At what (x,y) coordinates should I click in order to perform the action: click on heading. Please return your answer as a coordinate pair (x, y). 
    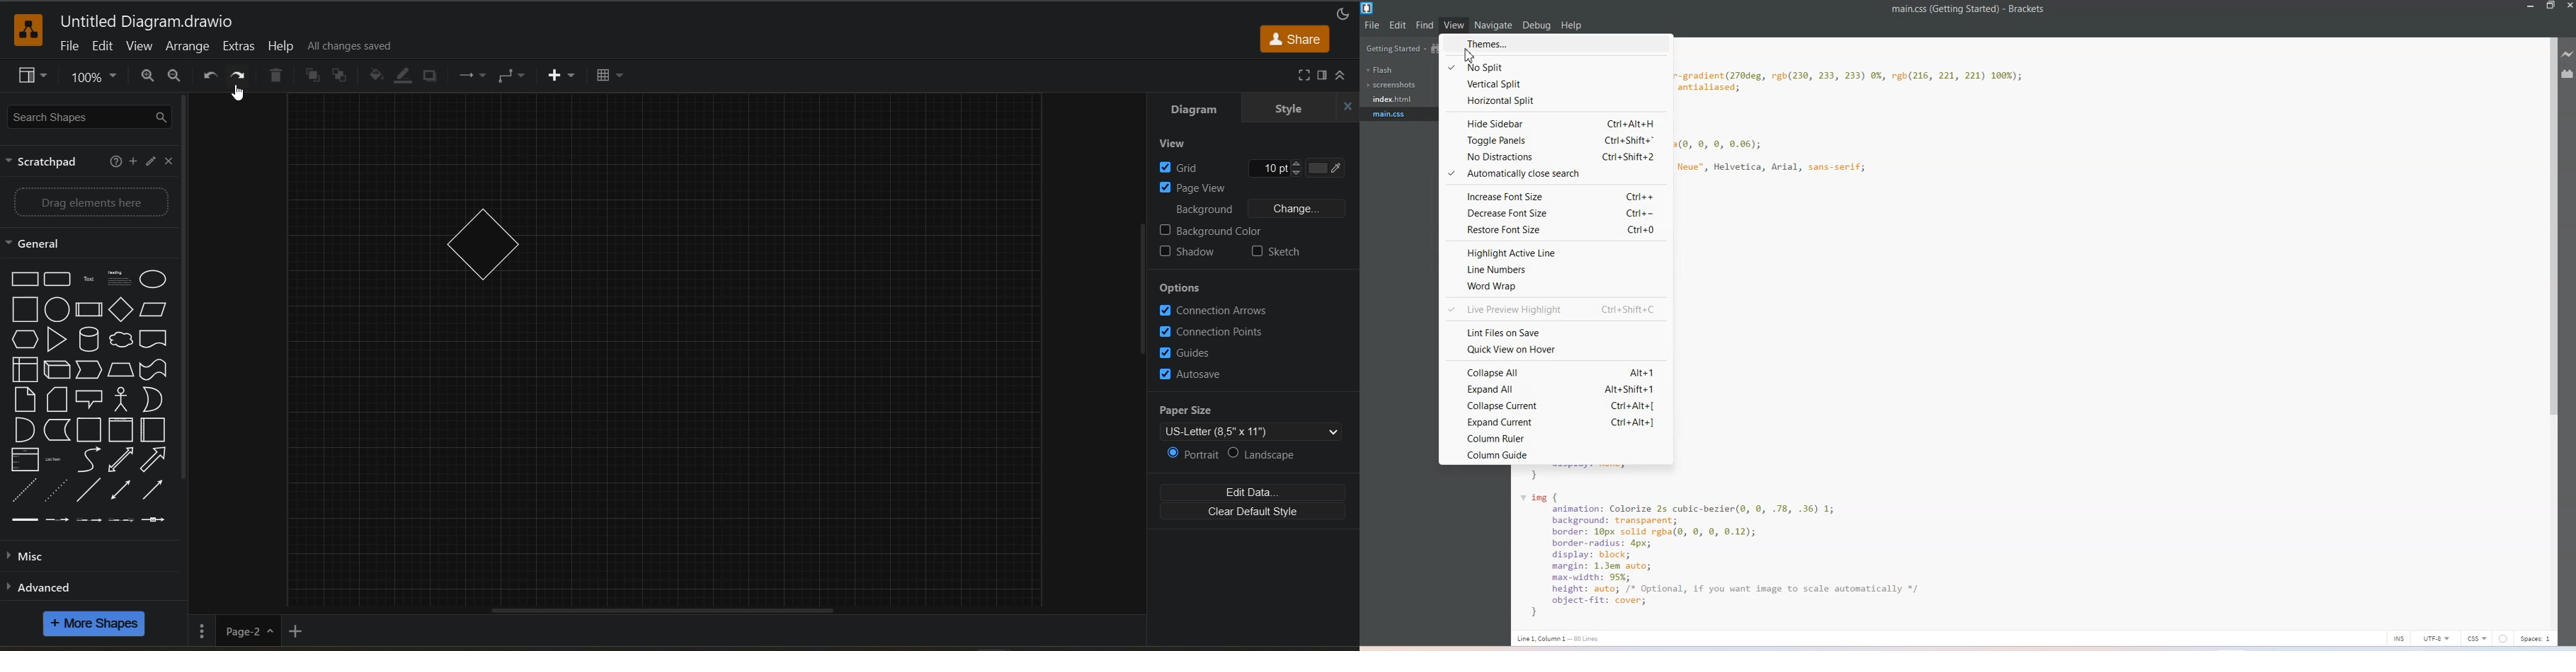
    Looking at the image, I should click on (120, 280).